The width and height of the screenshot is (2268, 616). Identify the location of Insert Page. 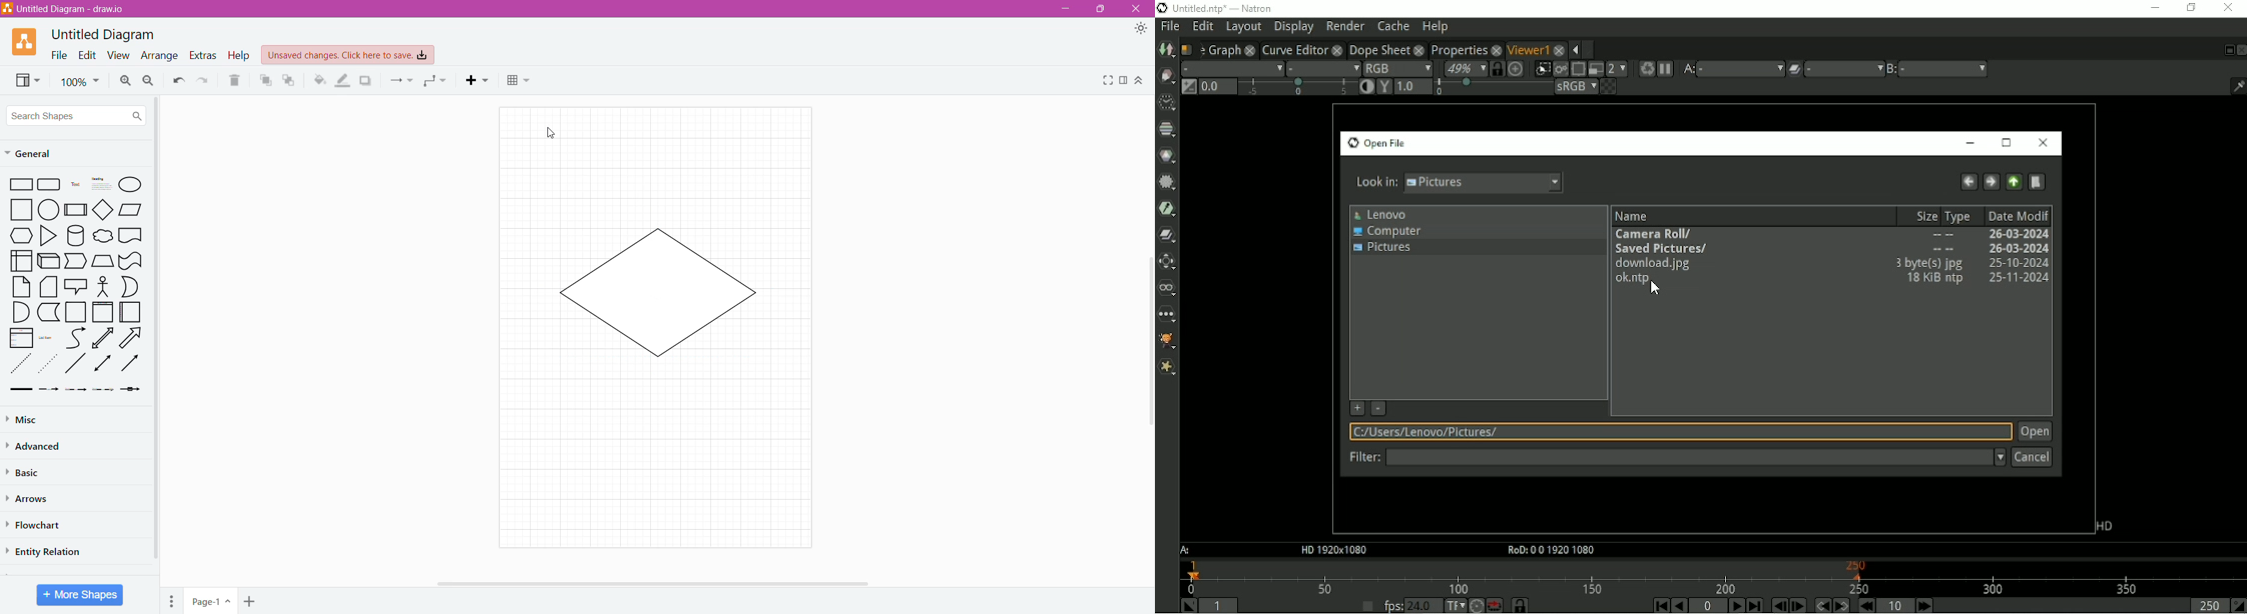
(251, 600).